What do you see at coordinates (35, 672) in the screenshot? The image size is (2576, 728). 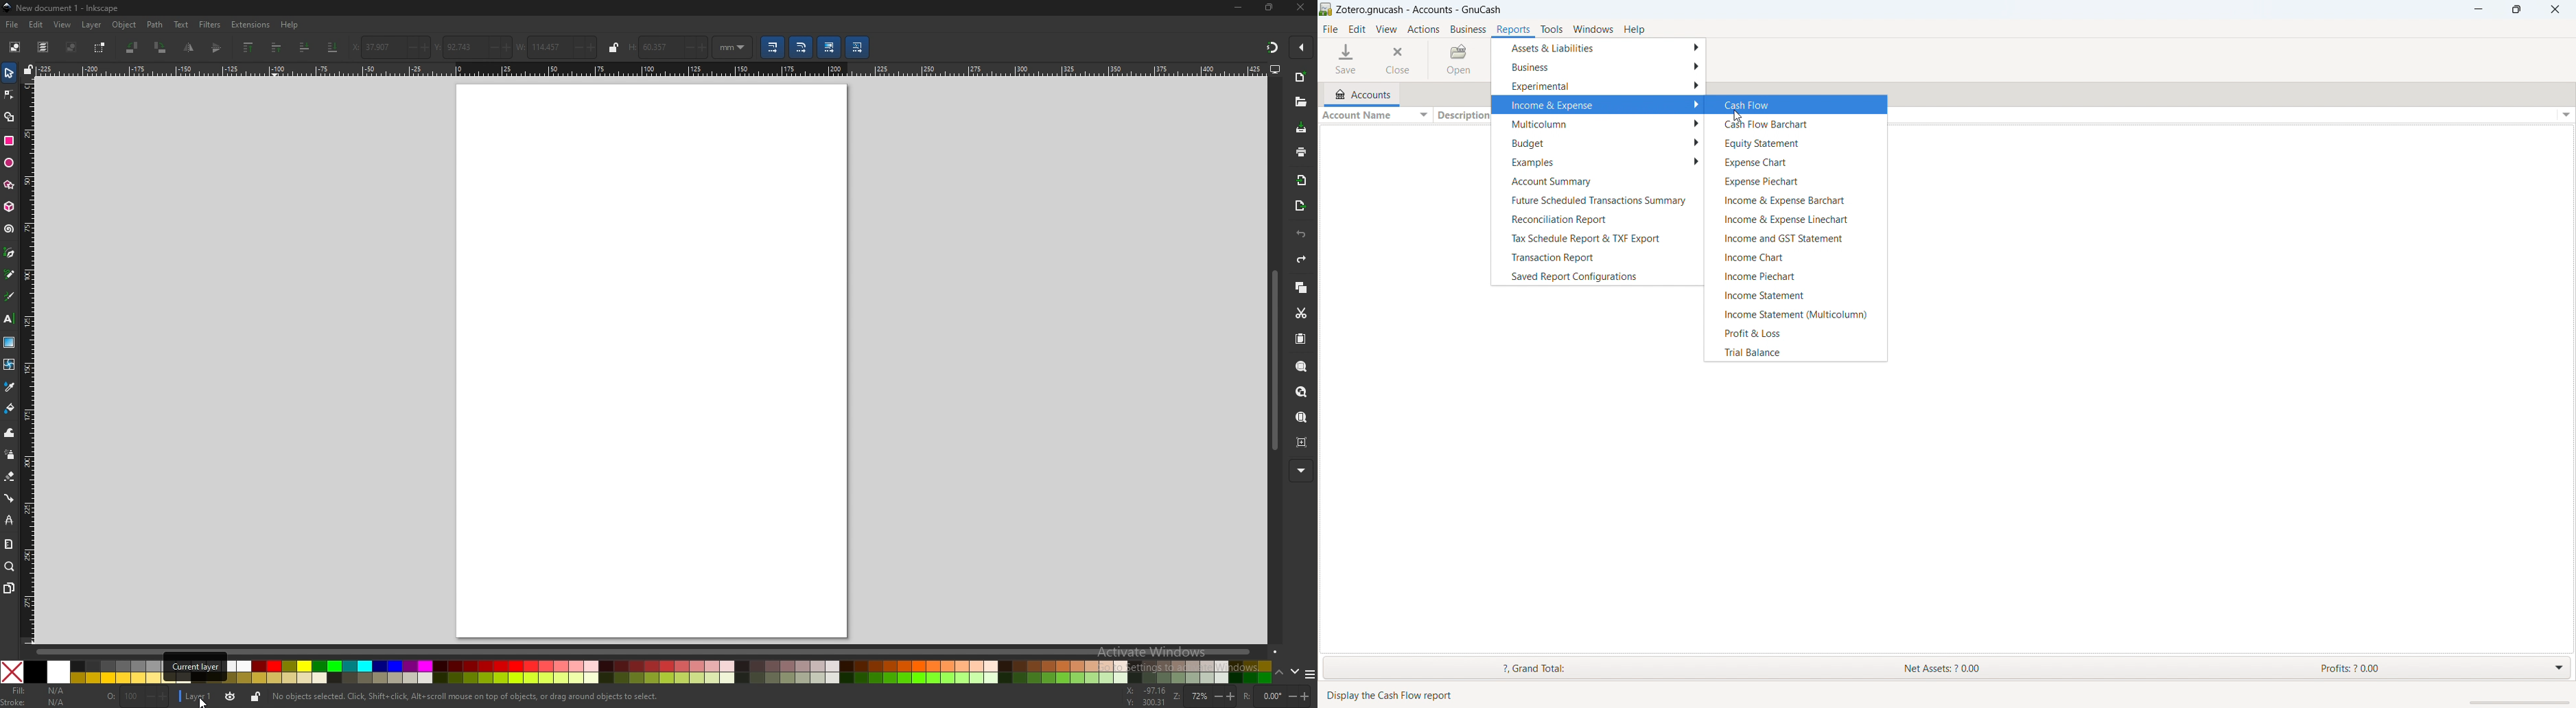 I see `black` at bounding box center [35, 672].